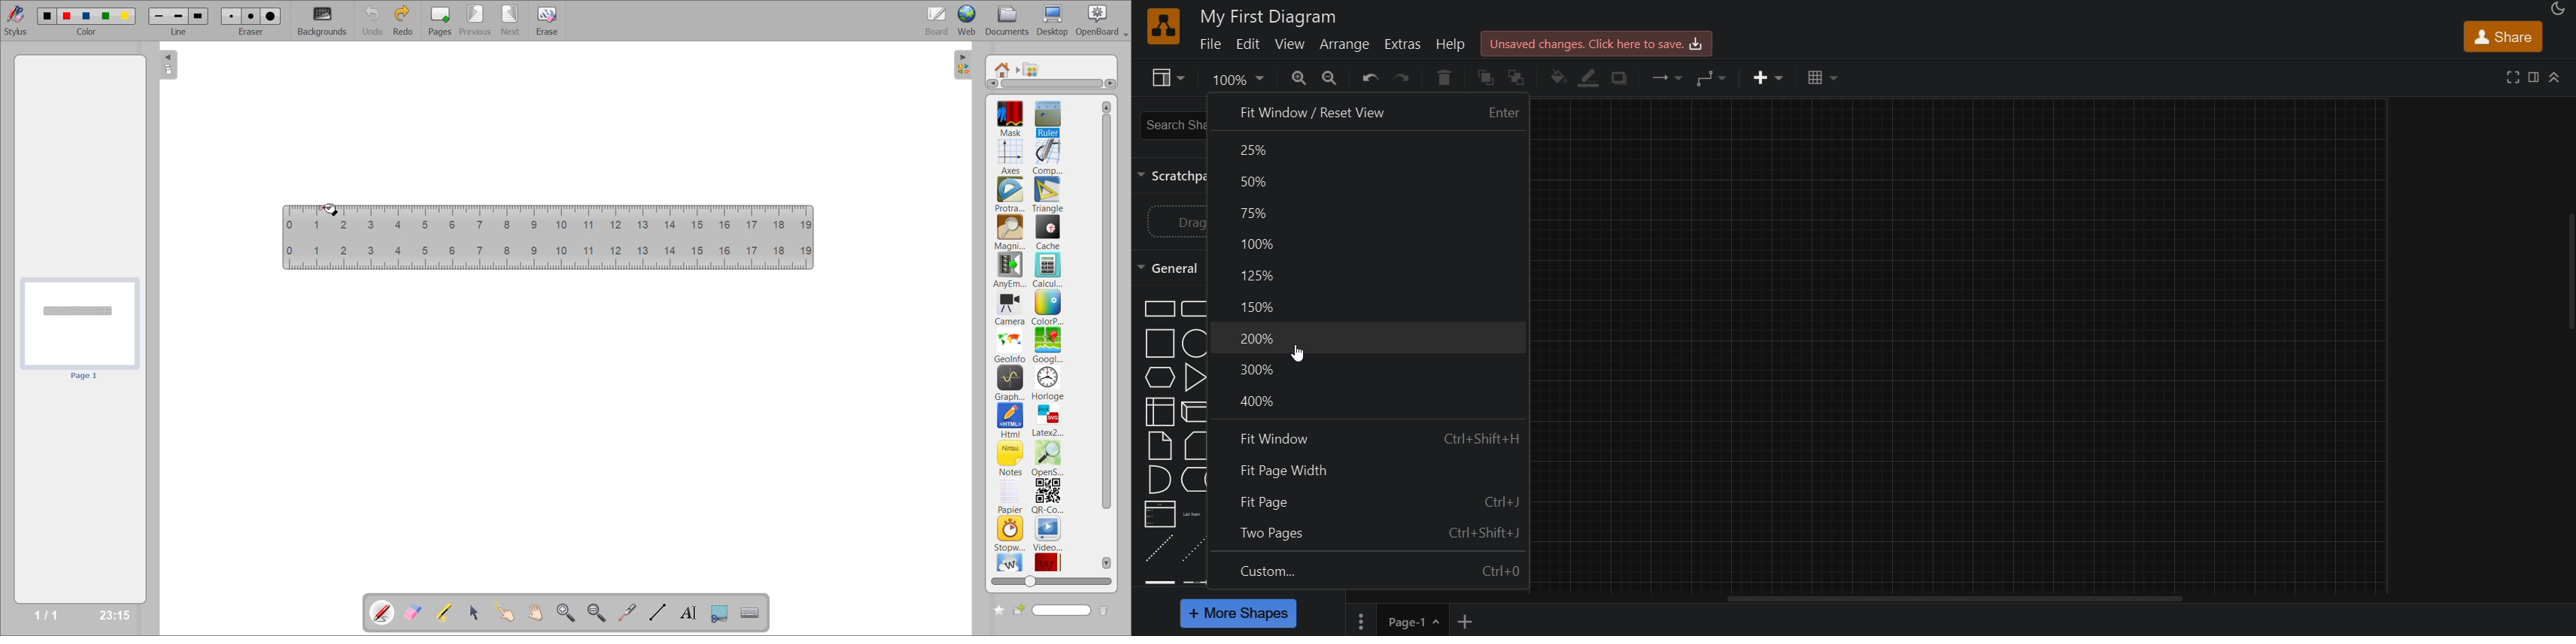  What do you see at coordinates (1524, 77) in the screenshot?
I see `to back` at bounding box center [1524, 77].